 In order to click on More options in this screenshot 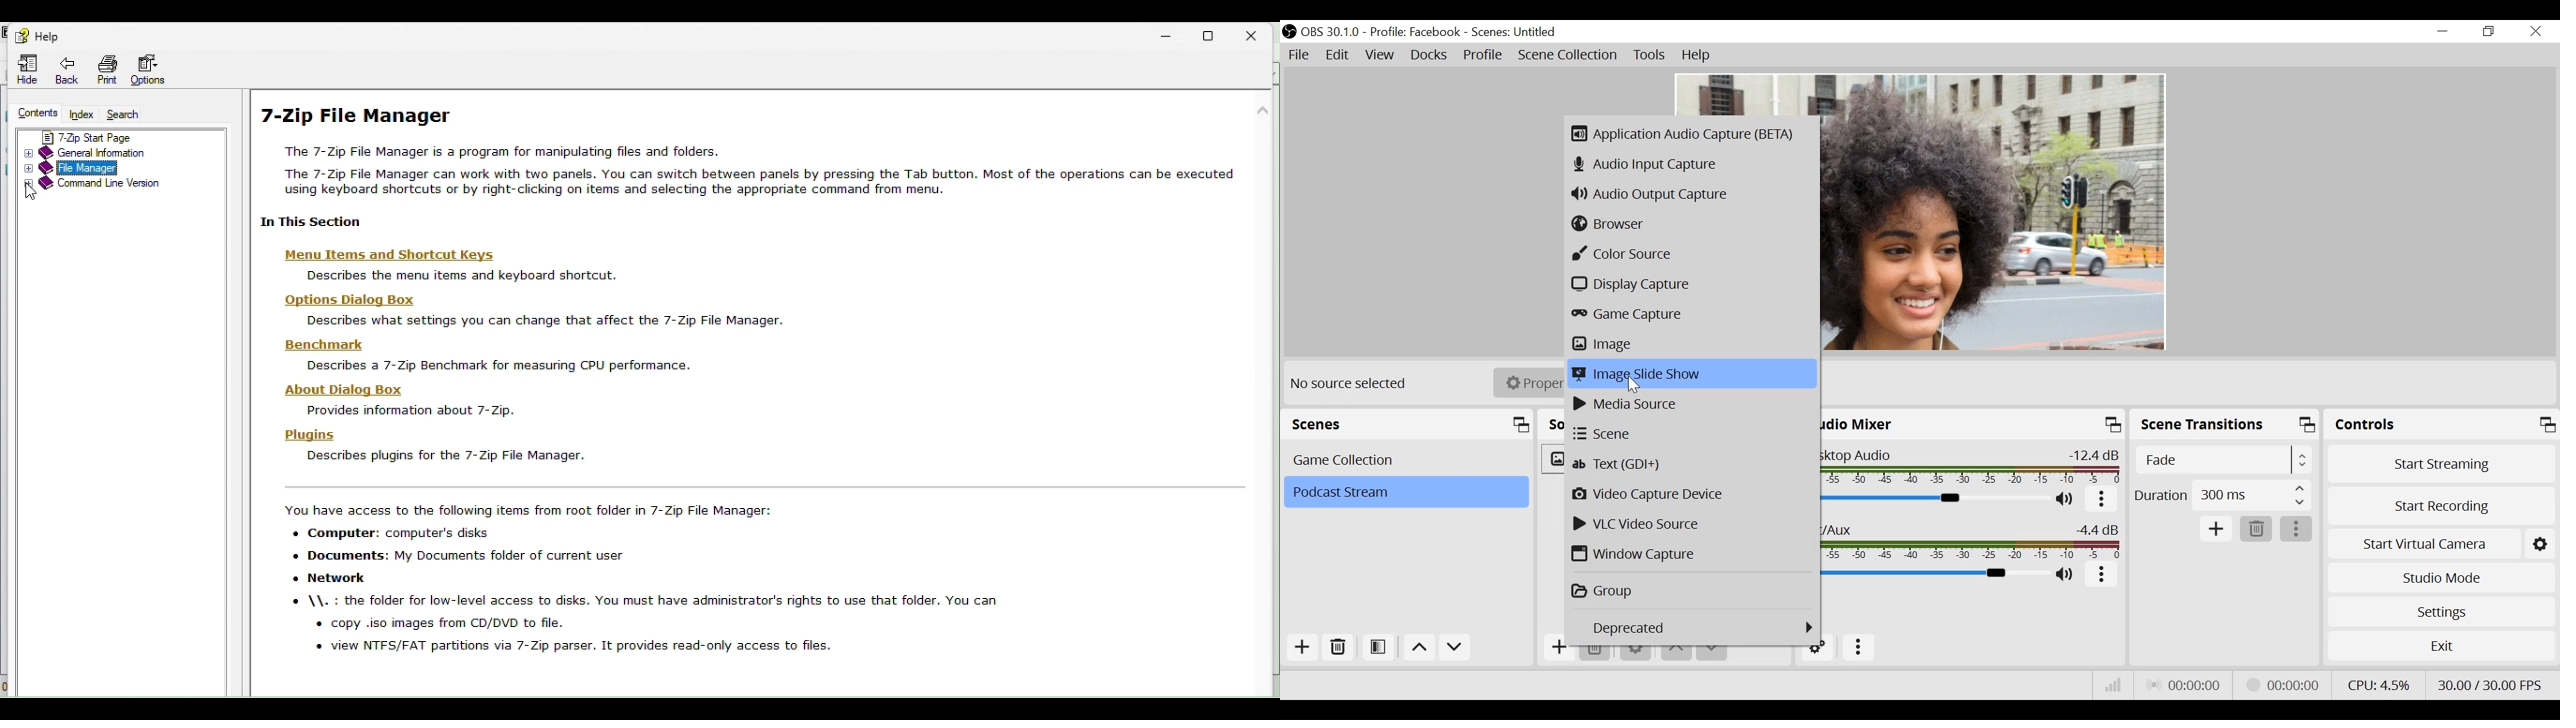, I will do `click(2102, 500)`.